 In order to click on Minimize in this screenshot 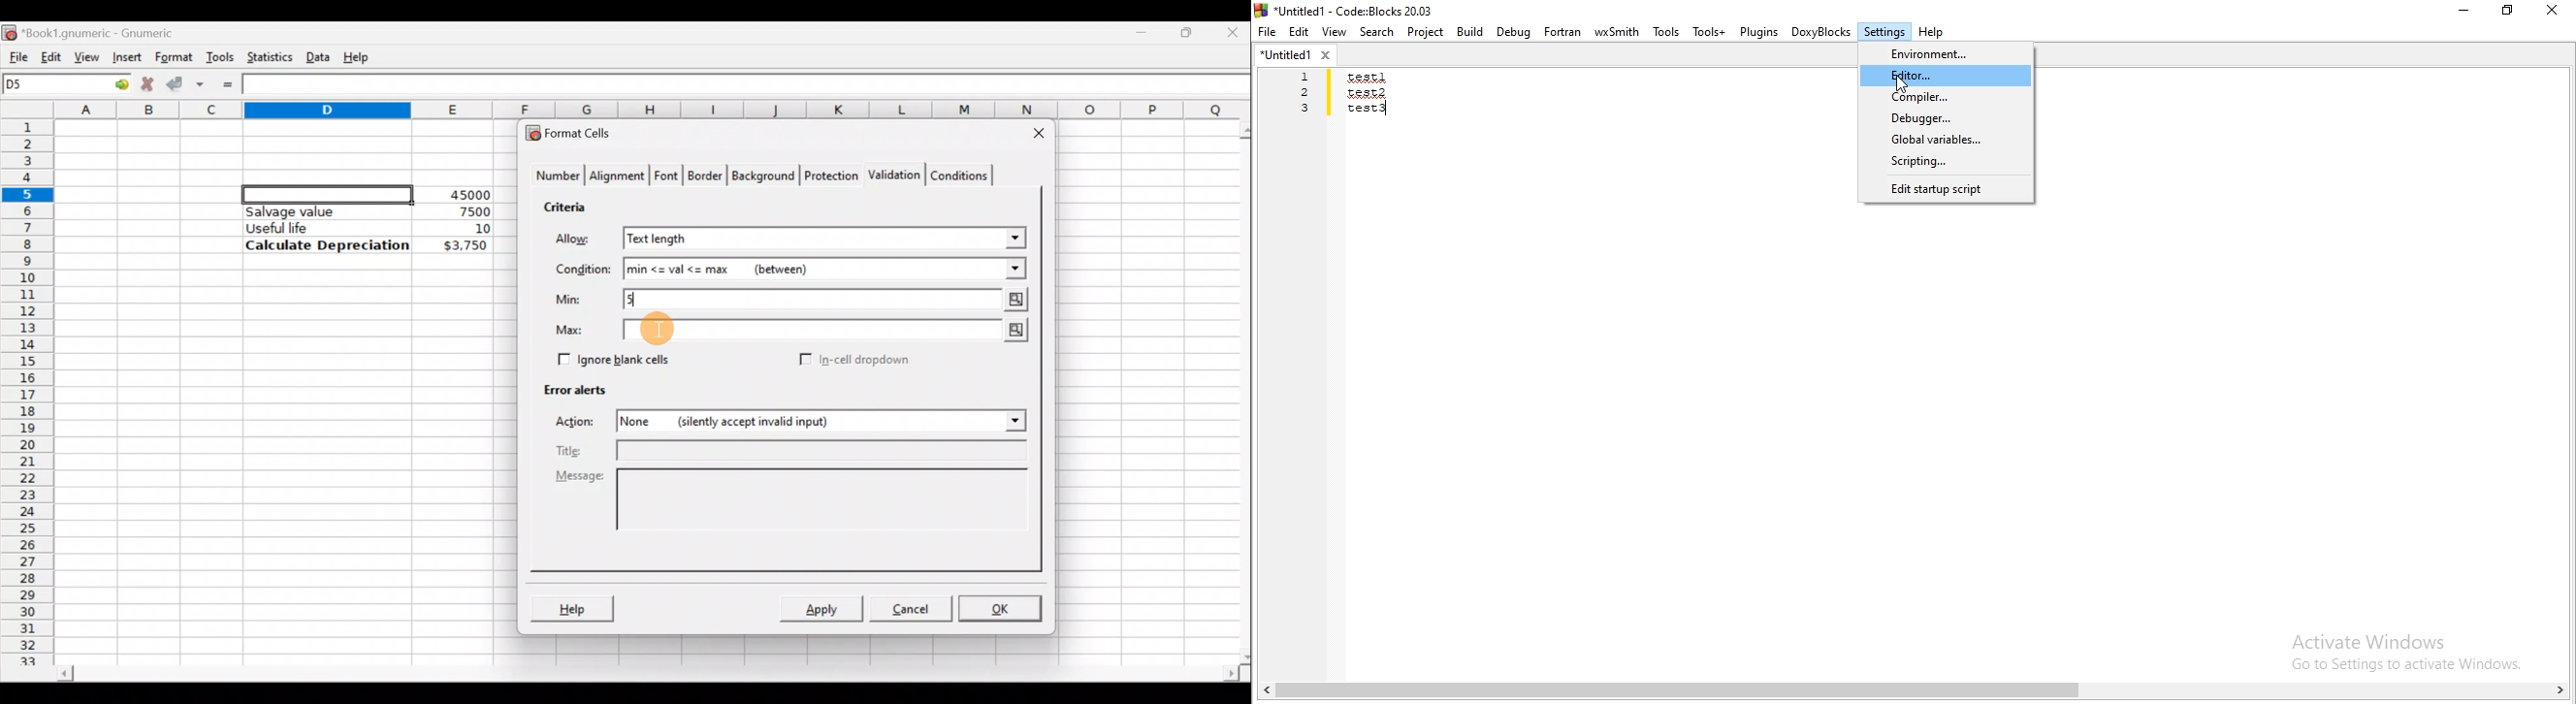, I will do `click(1145, 29)`.